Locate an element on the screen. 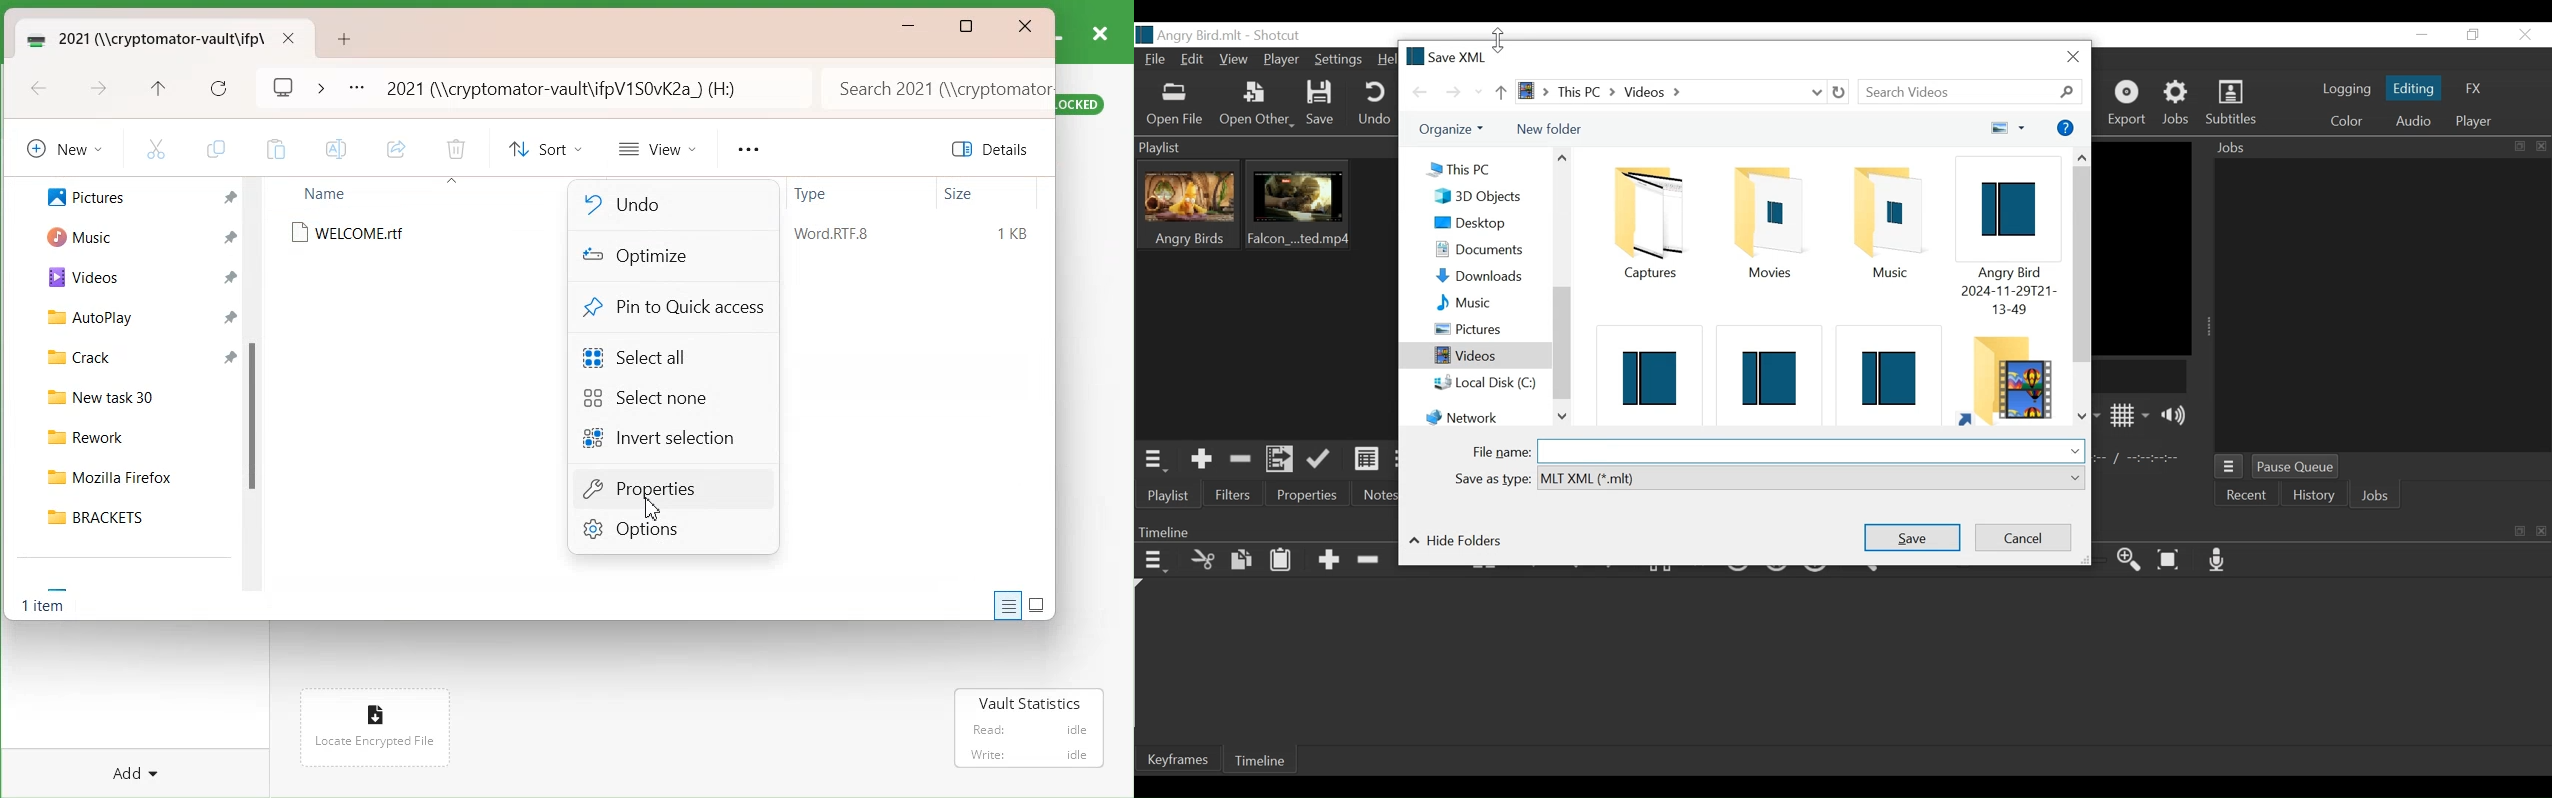  In point is located at coordinates (2143, 457).